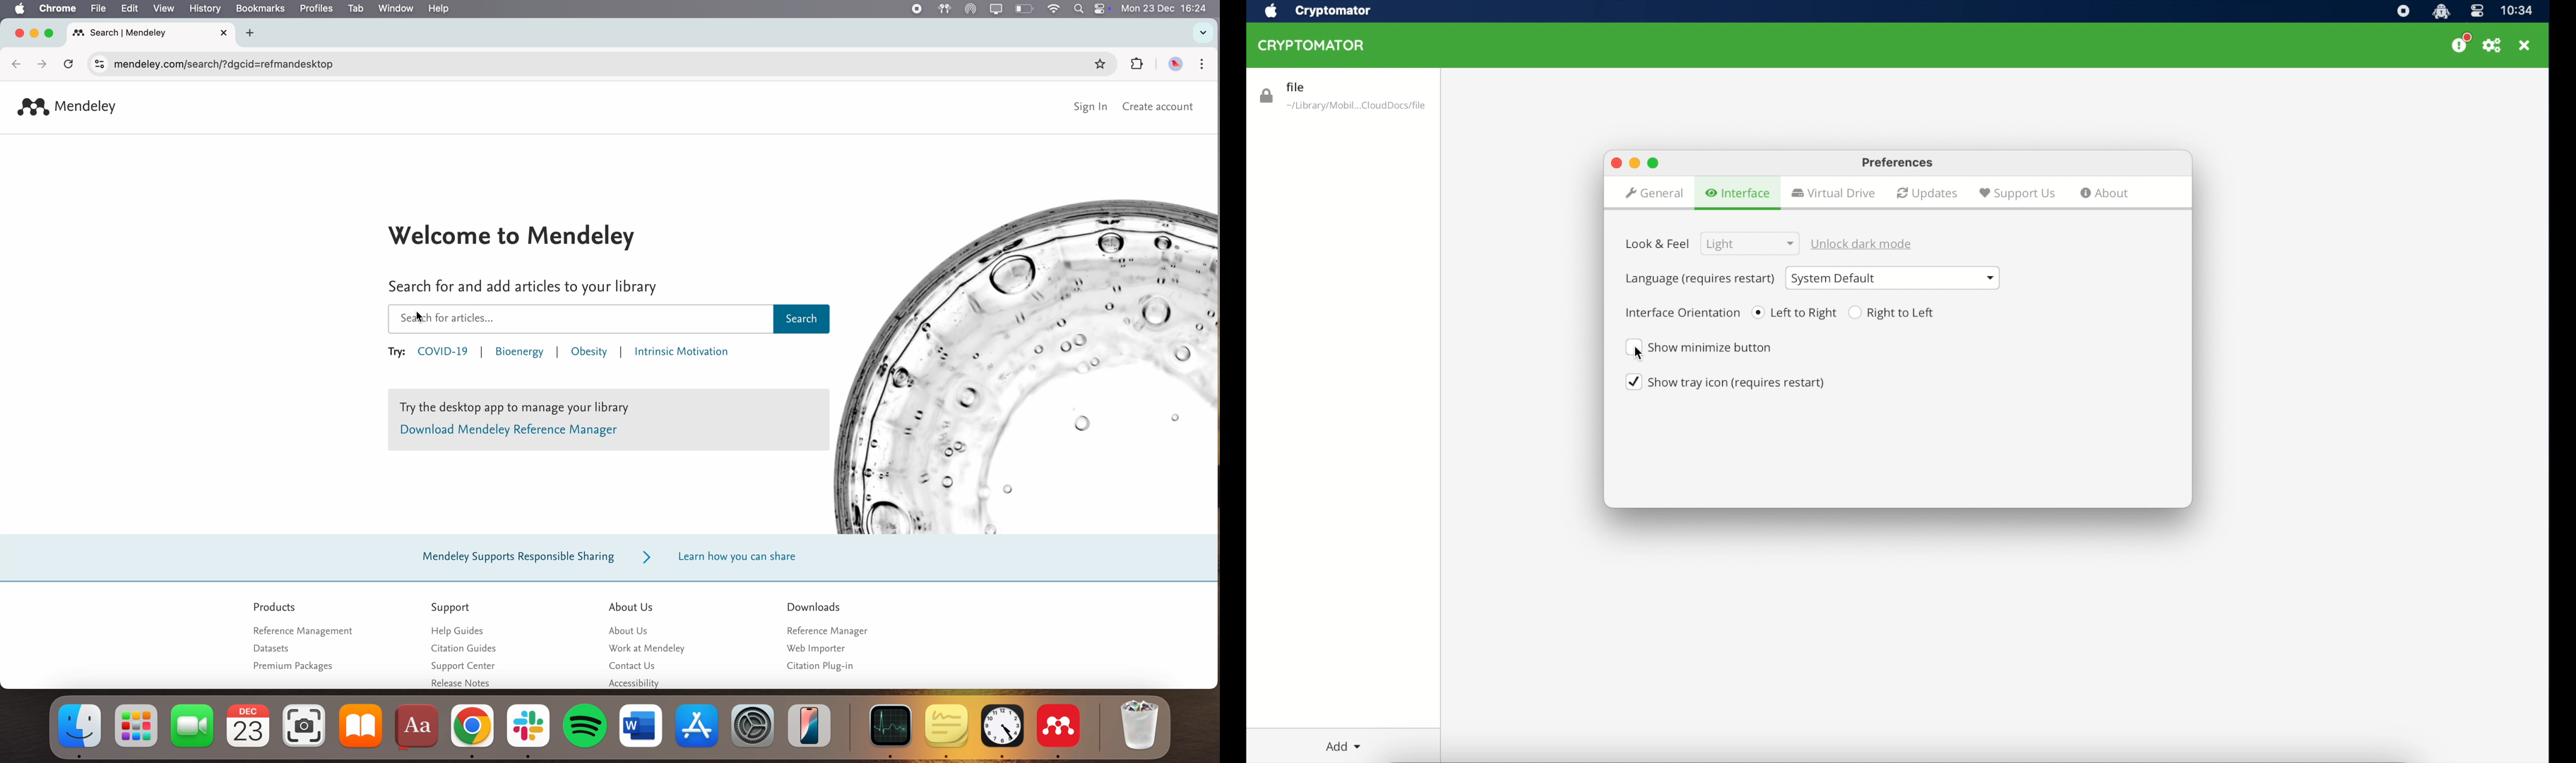 The image size is (2576, 784). Describe the element at coordinates (520, 287) in the screenshot. I see `search for articles` at that location.